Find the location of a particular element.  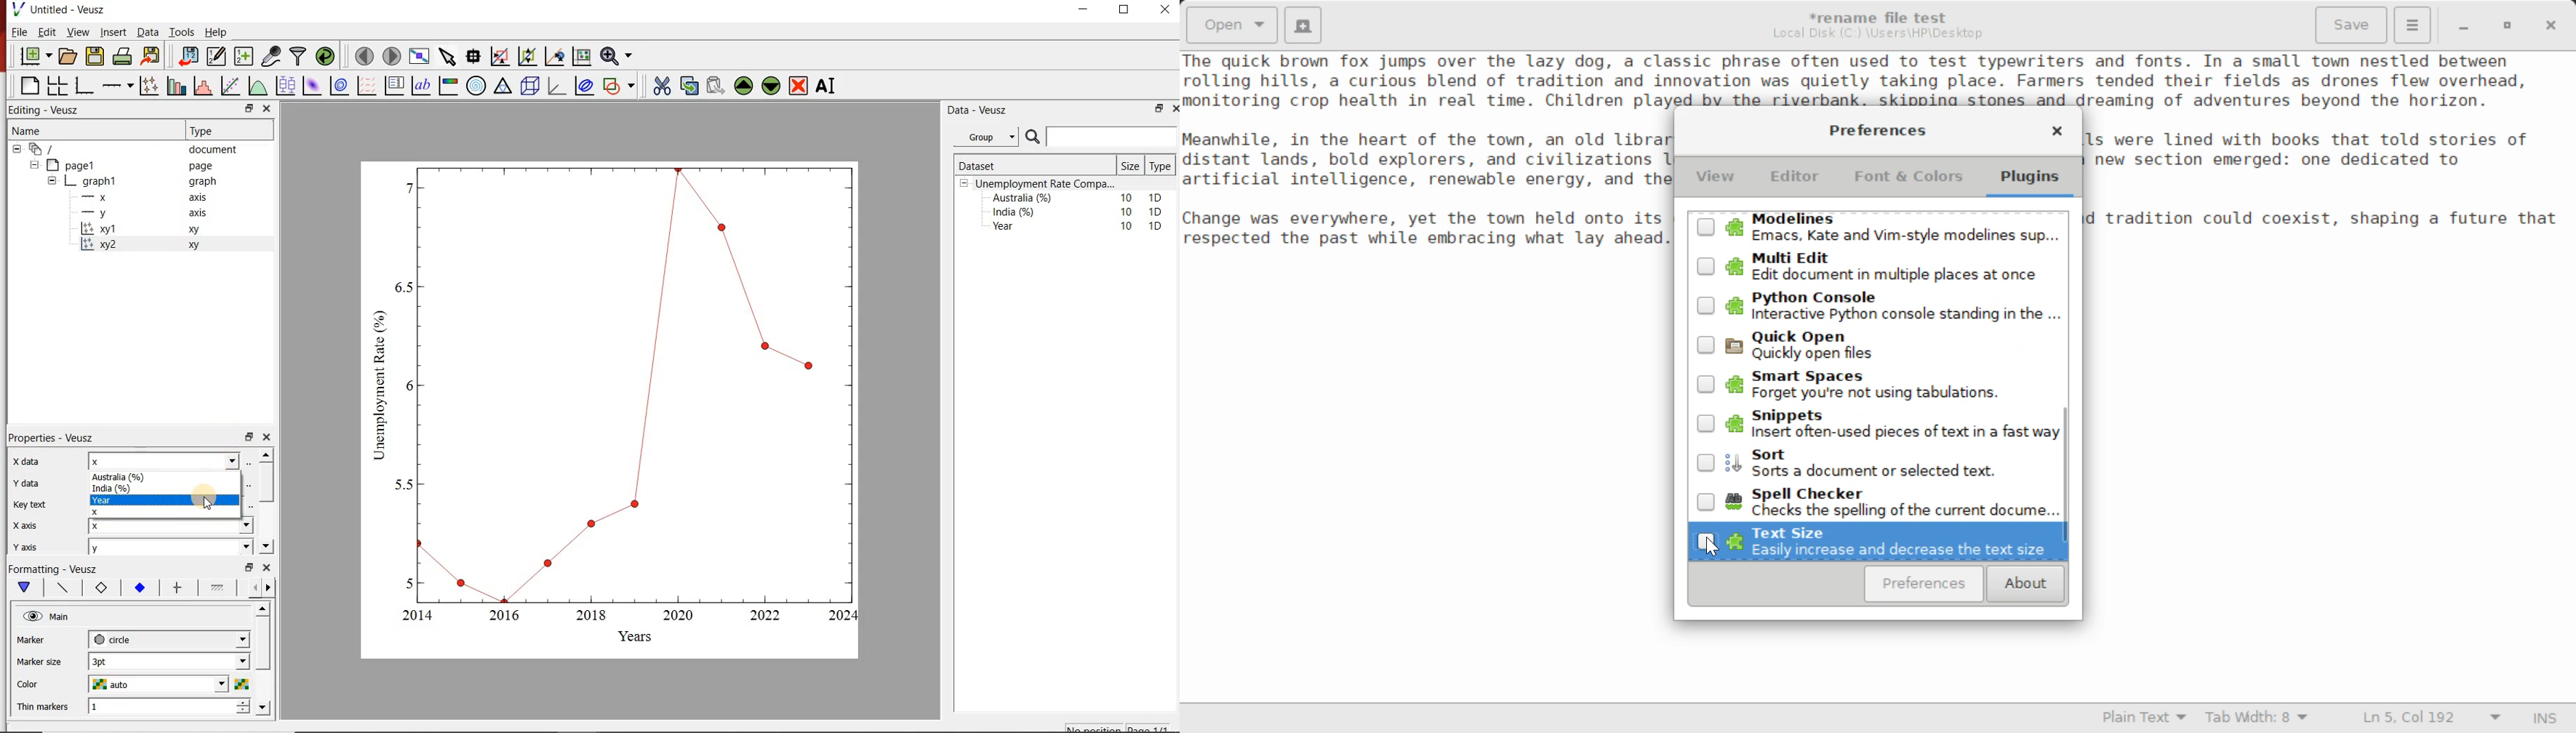

Create New Document is located at coordinates (1302, 23).